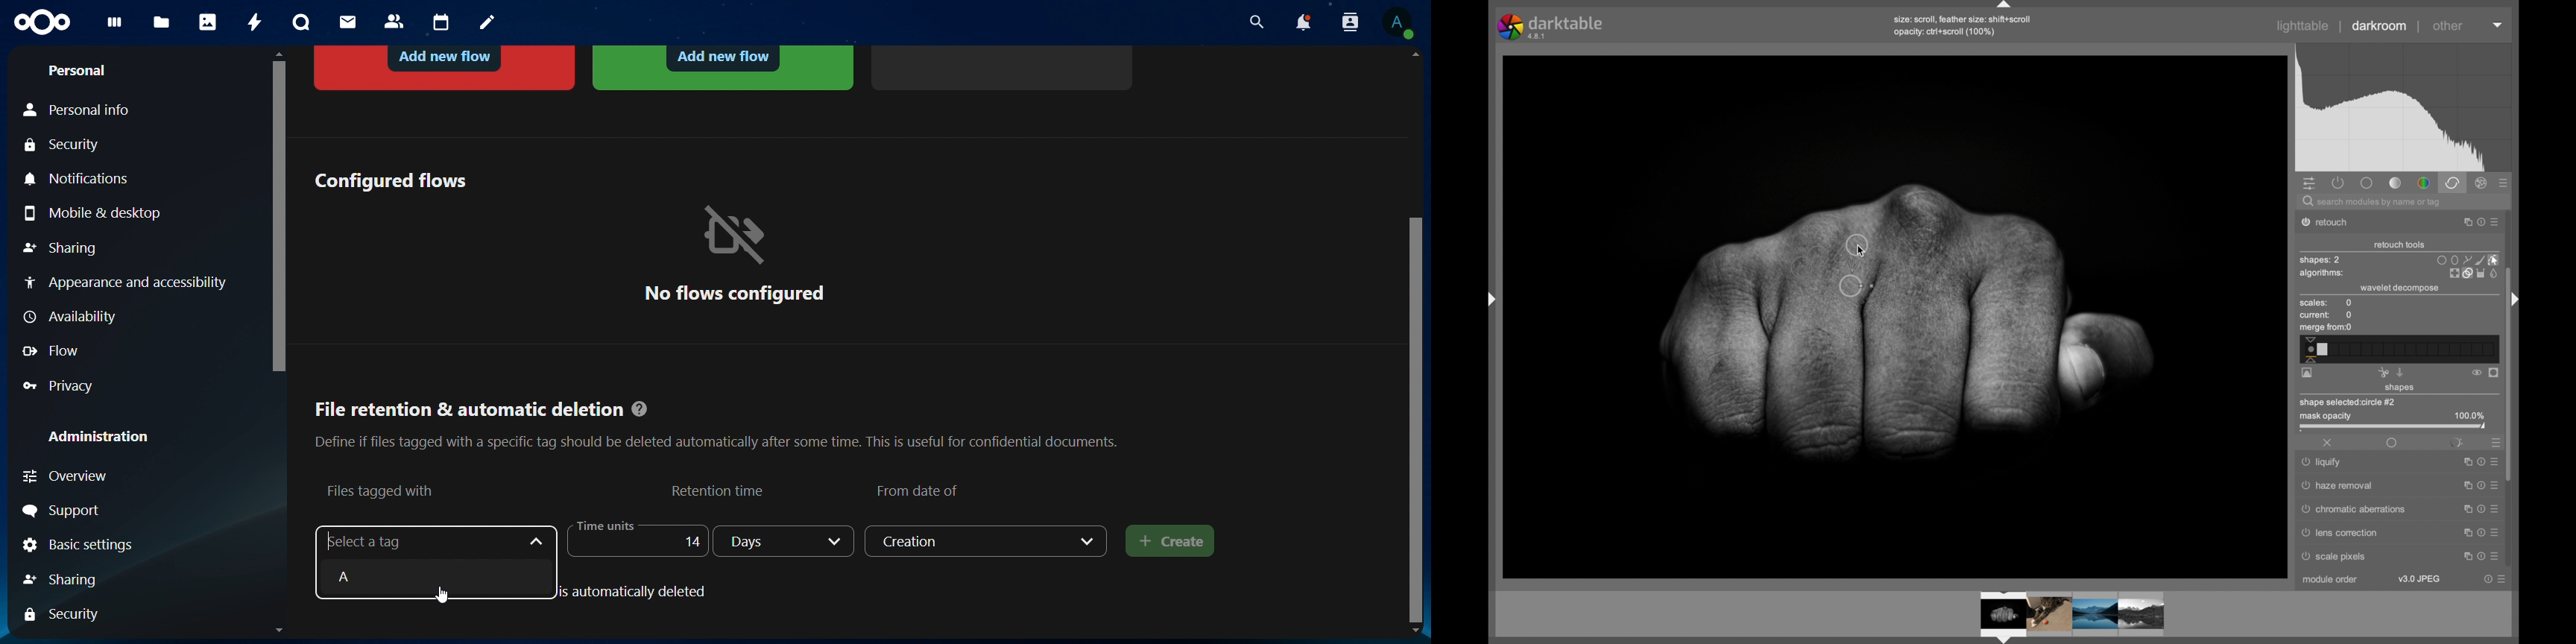 The height and width of the screenshot is (644, 2576). I want to click on retouch options, so click(2472, 274).